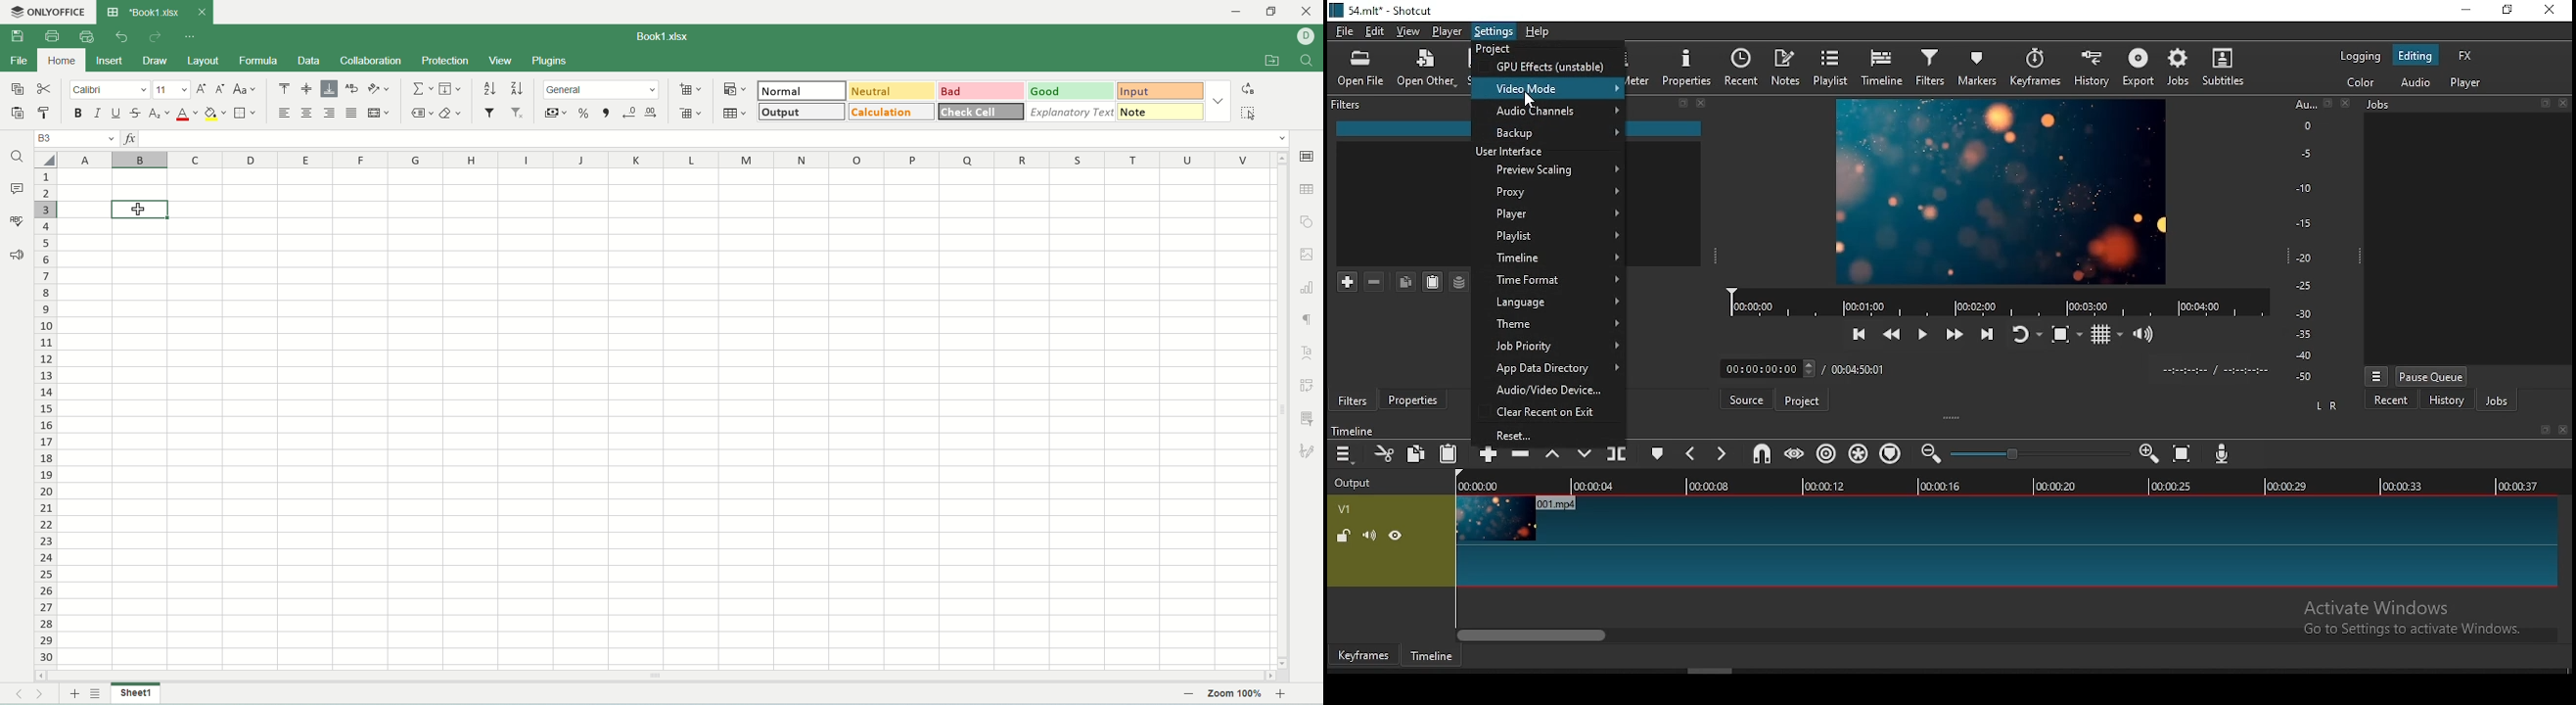 This screenshot has width=2576, height=728. I want to click on ripple all tracks, so click(1858, 452).